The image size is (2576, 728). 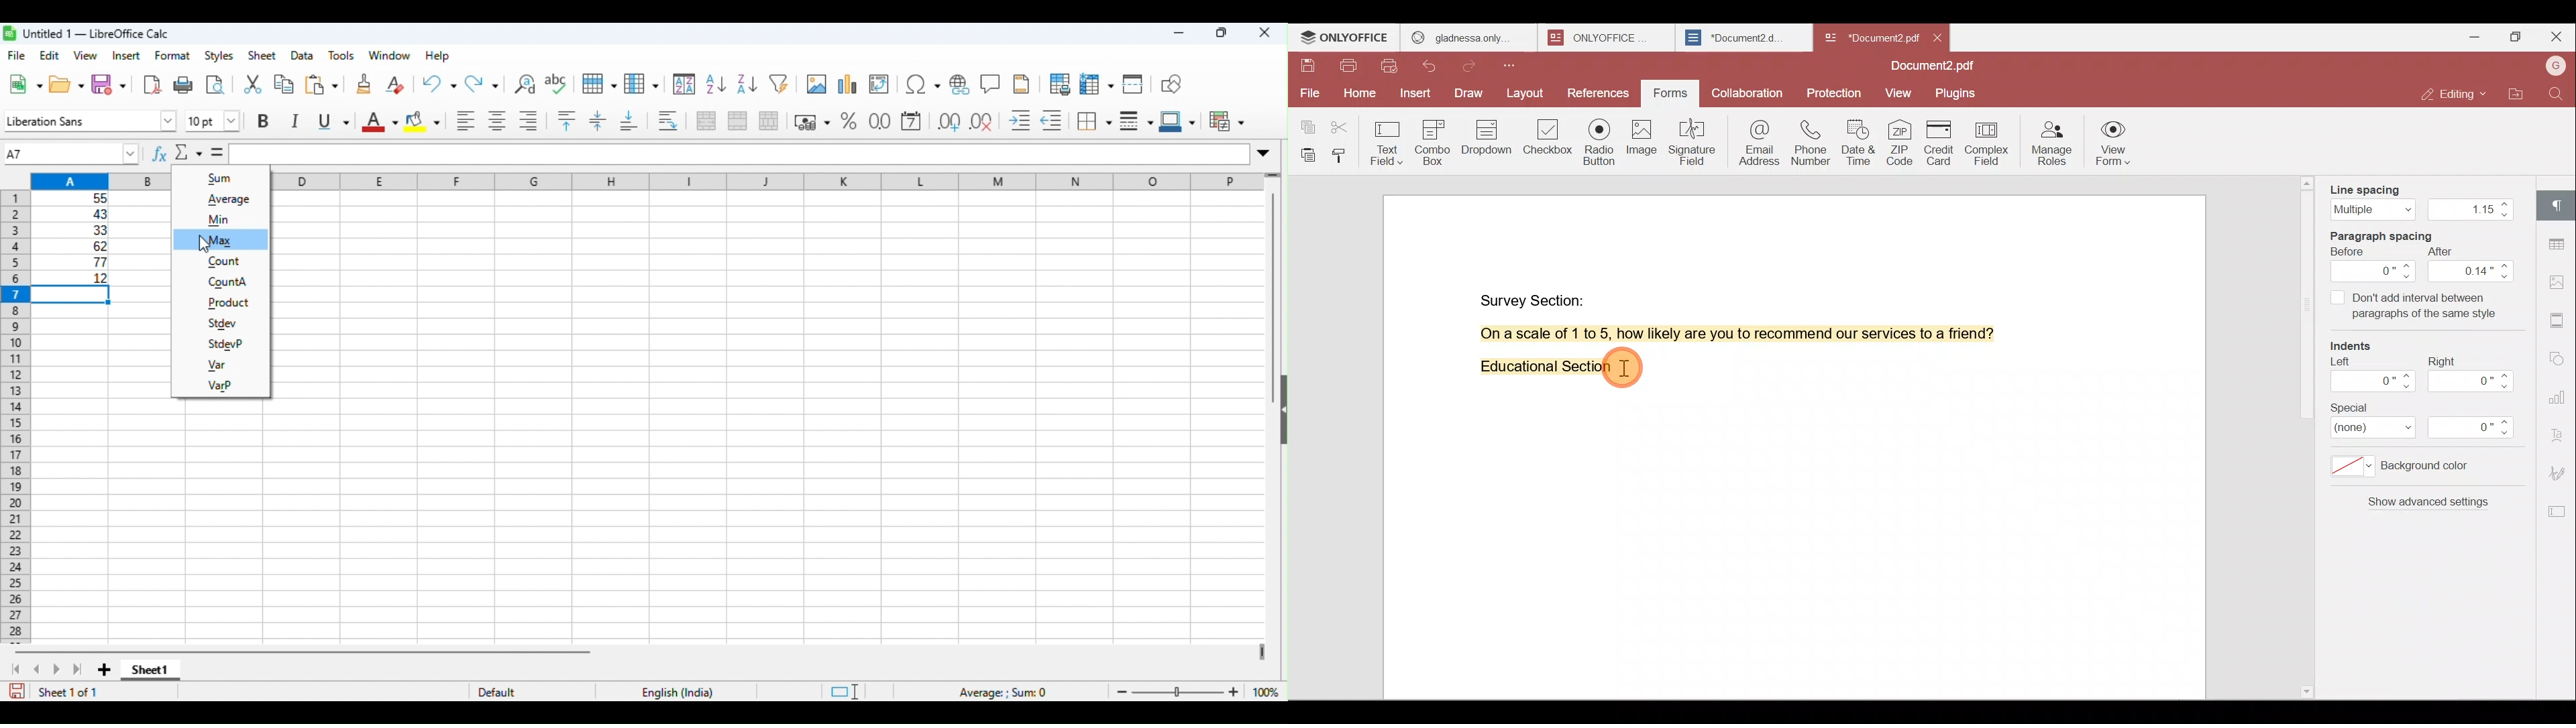 I want to click on average, so click(x=231, y=200).